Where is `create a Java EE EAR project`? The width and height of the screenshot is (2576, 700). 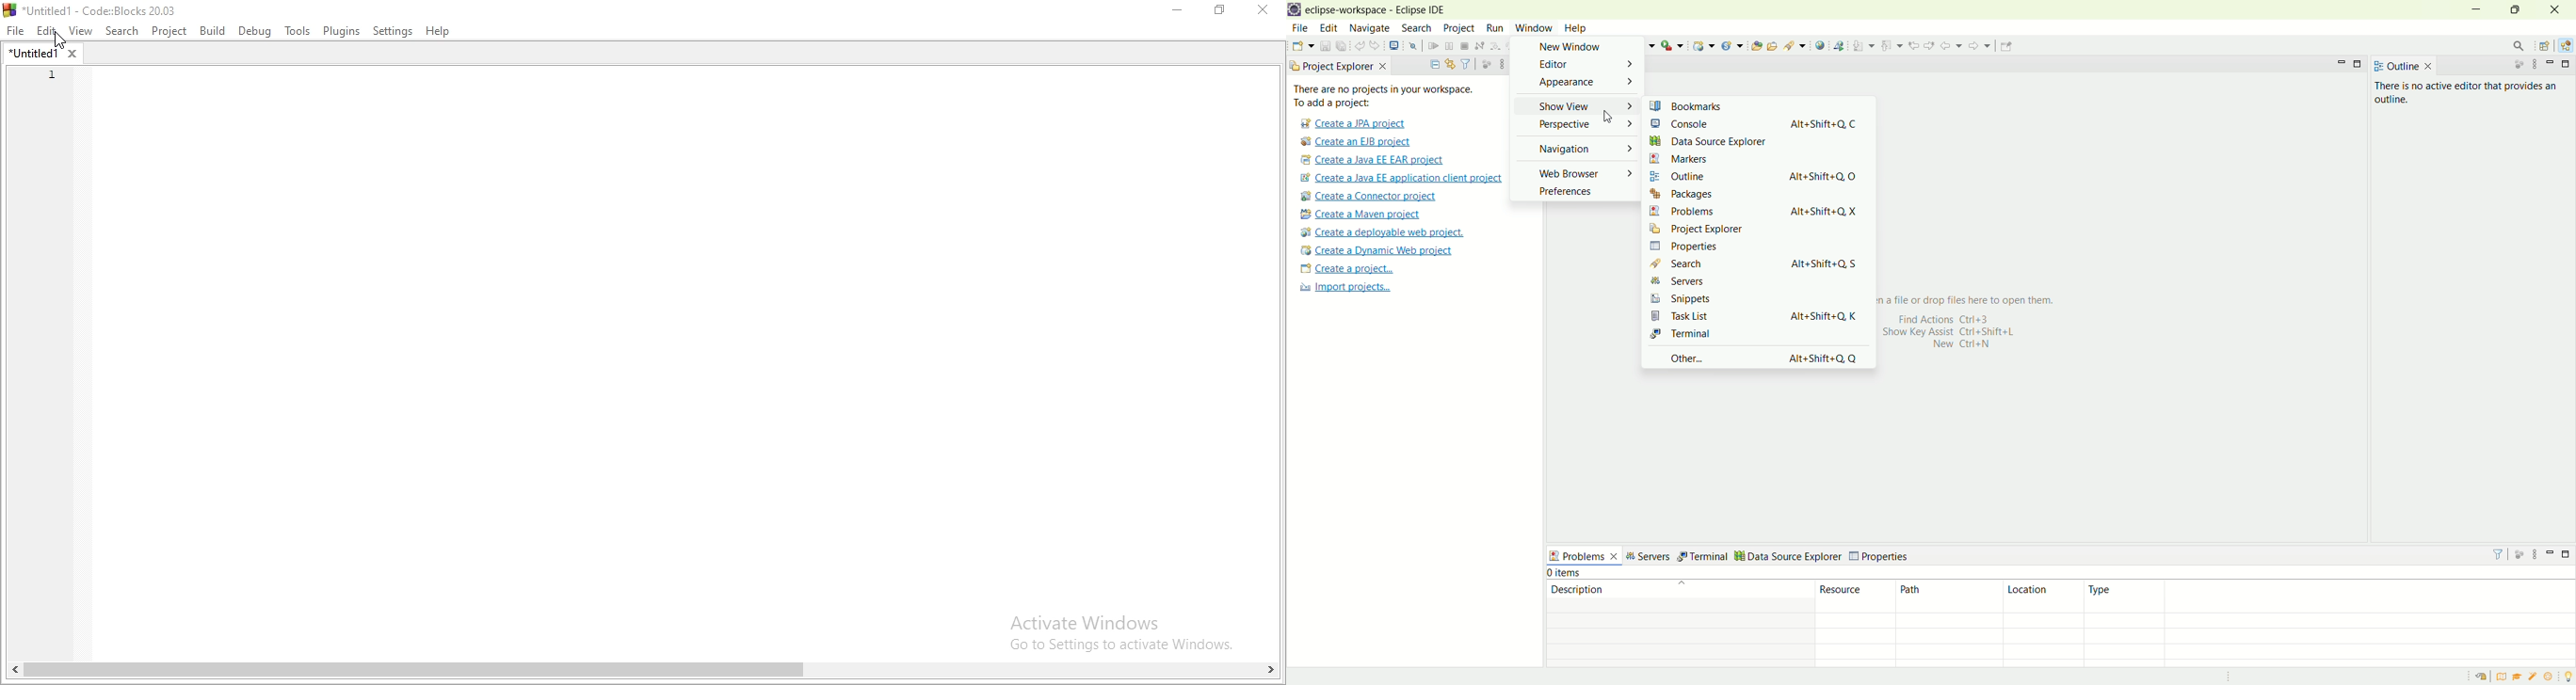 create a Java EE EAR project is located at coordinates (1374, 161).